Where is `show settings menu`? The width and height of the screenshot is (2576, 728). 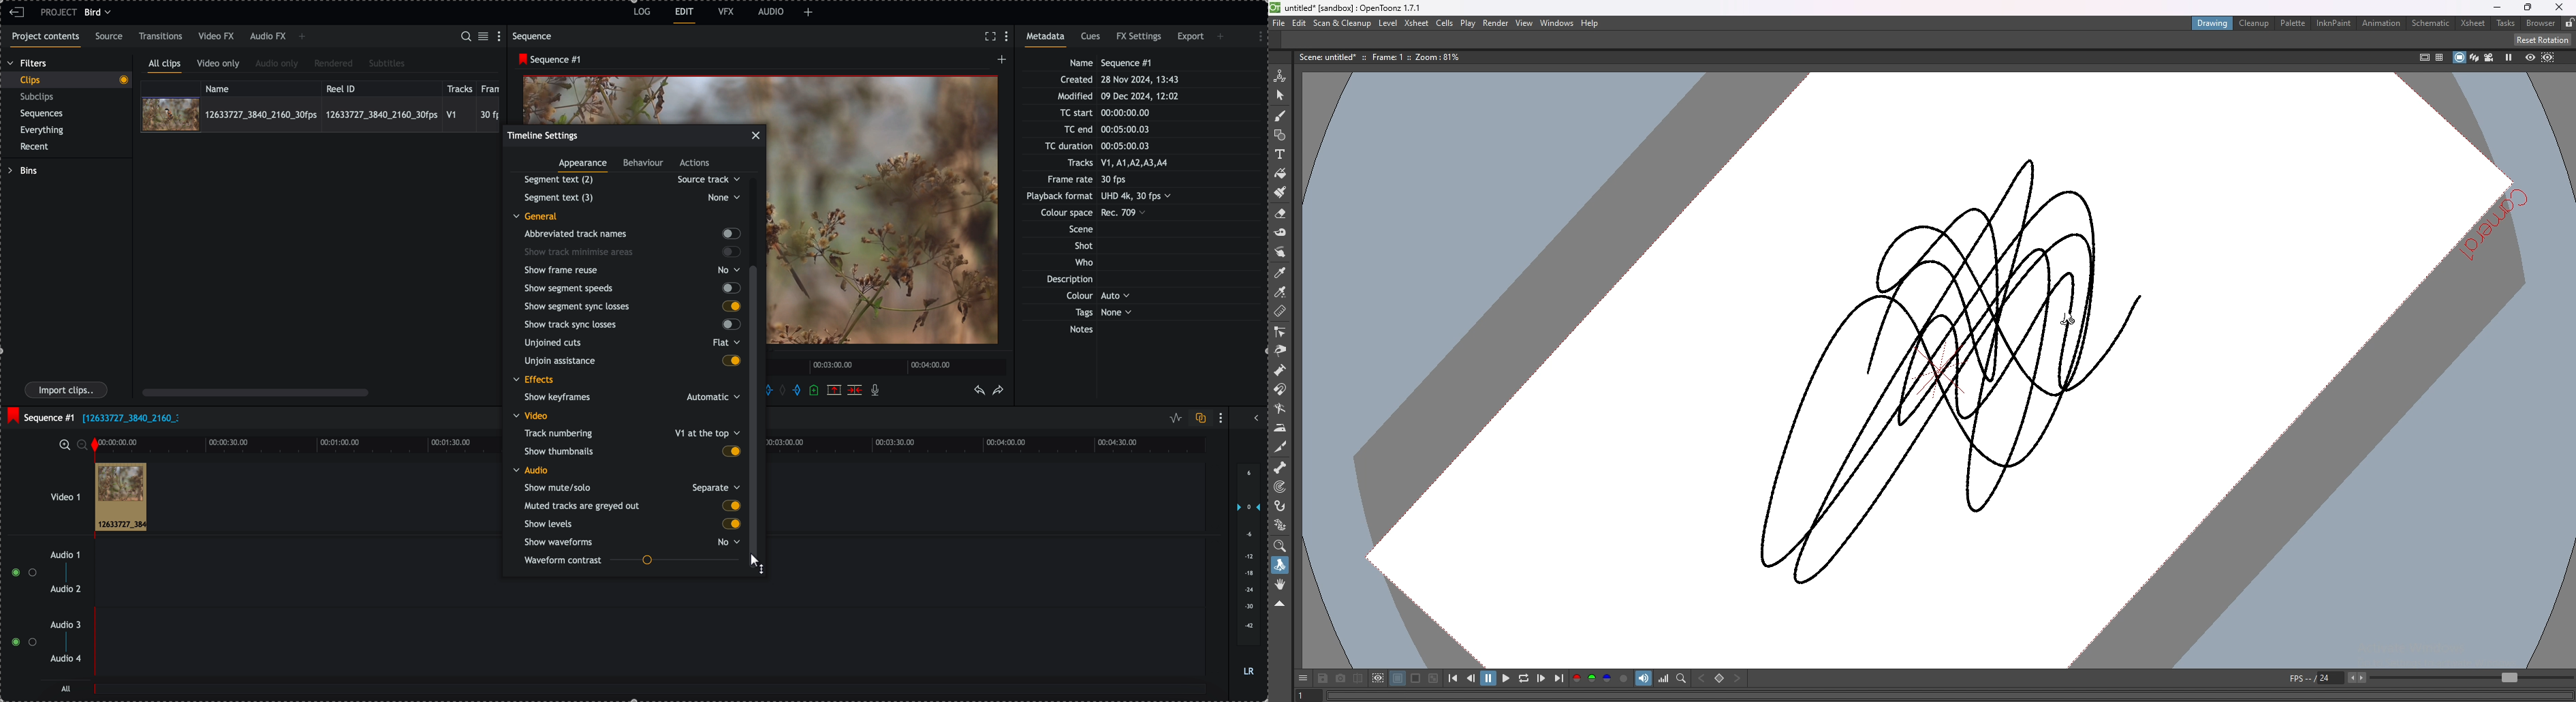
show settings menu is located at coordinates (1223, 418).